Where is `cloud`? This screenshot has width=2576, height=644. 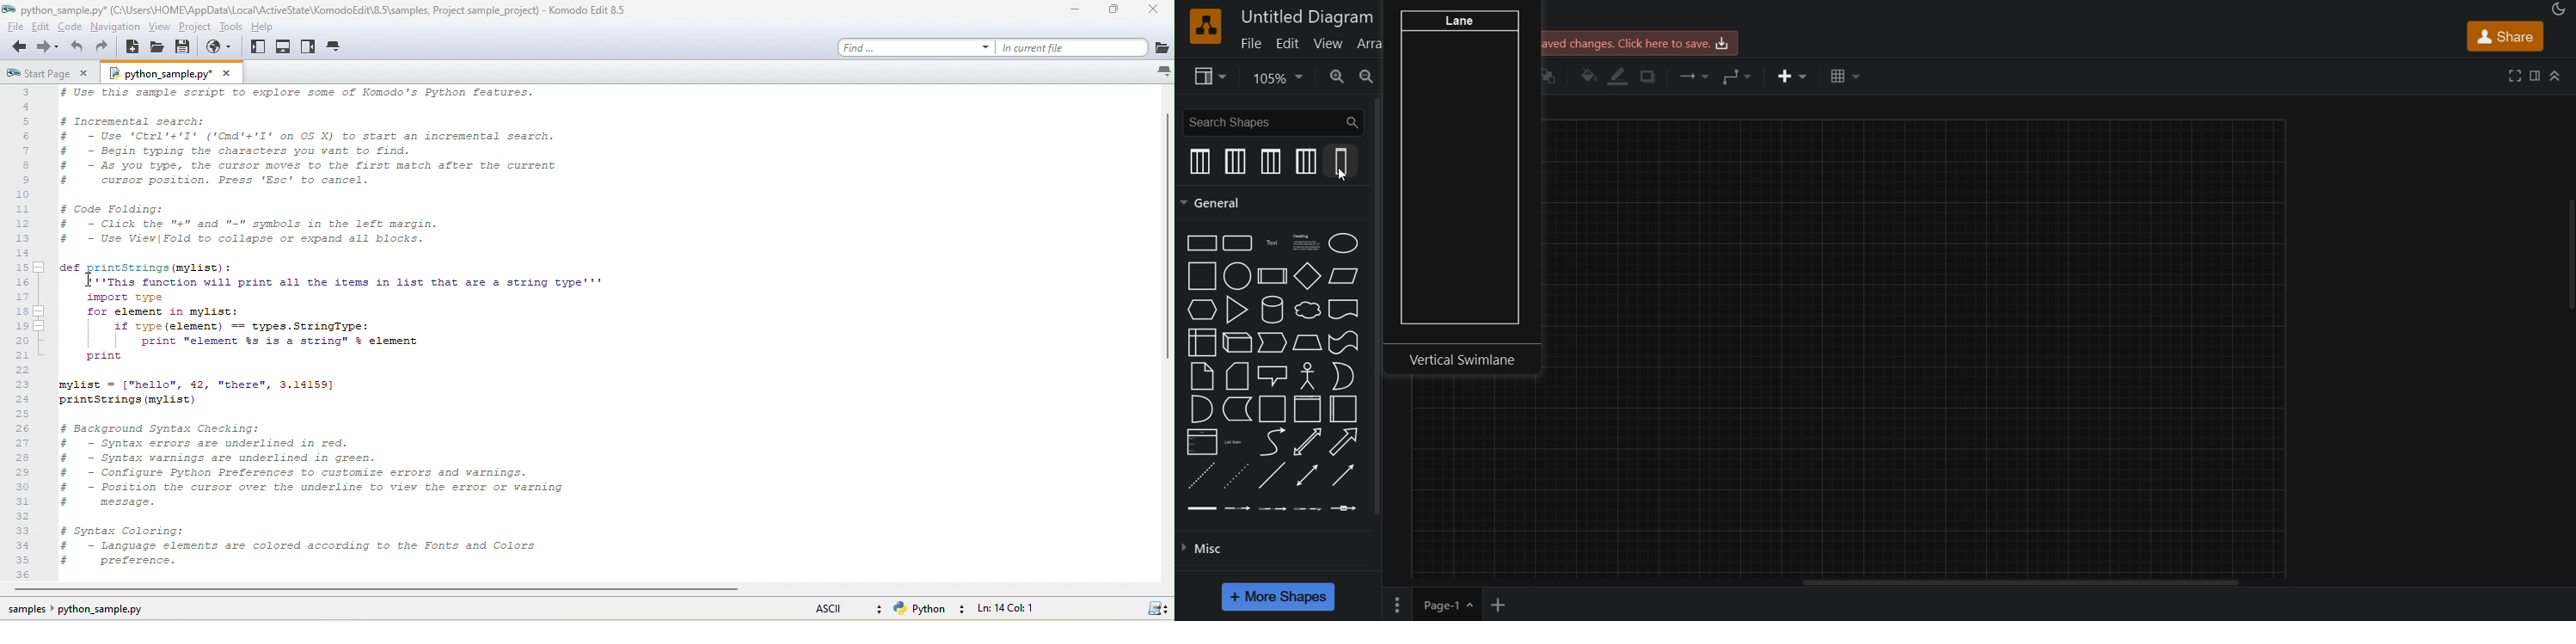
cloud is located at coordinates (1306, 310).